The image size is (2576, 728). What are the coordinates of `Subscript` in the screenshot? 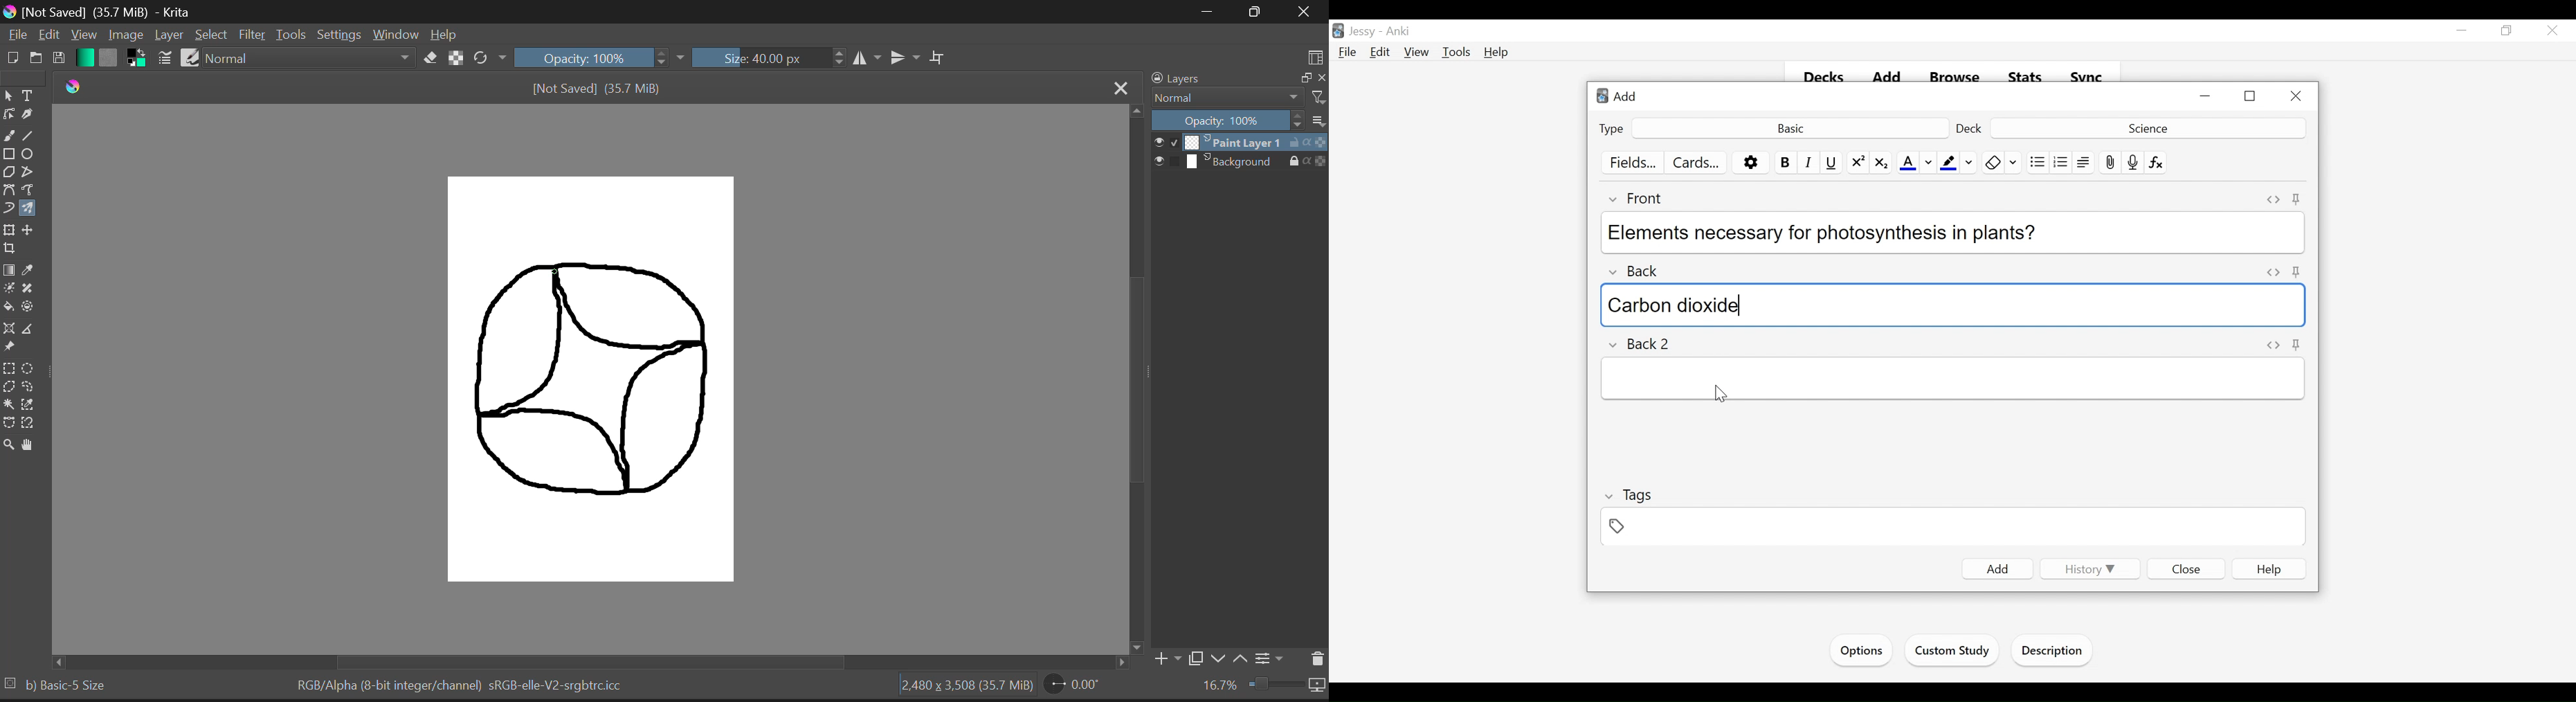 It's located at (1881, 163).